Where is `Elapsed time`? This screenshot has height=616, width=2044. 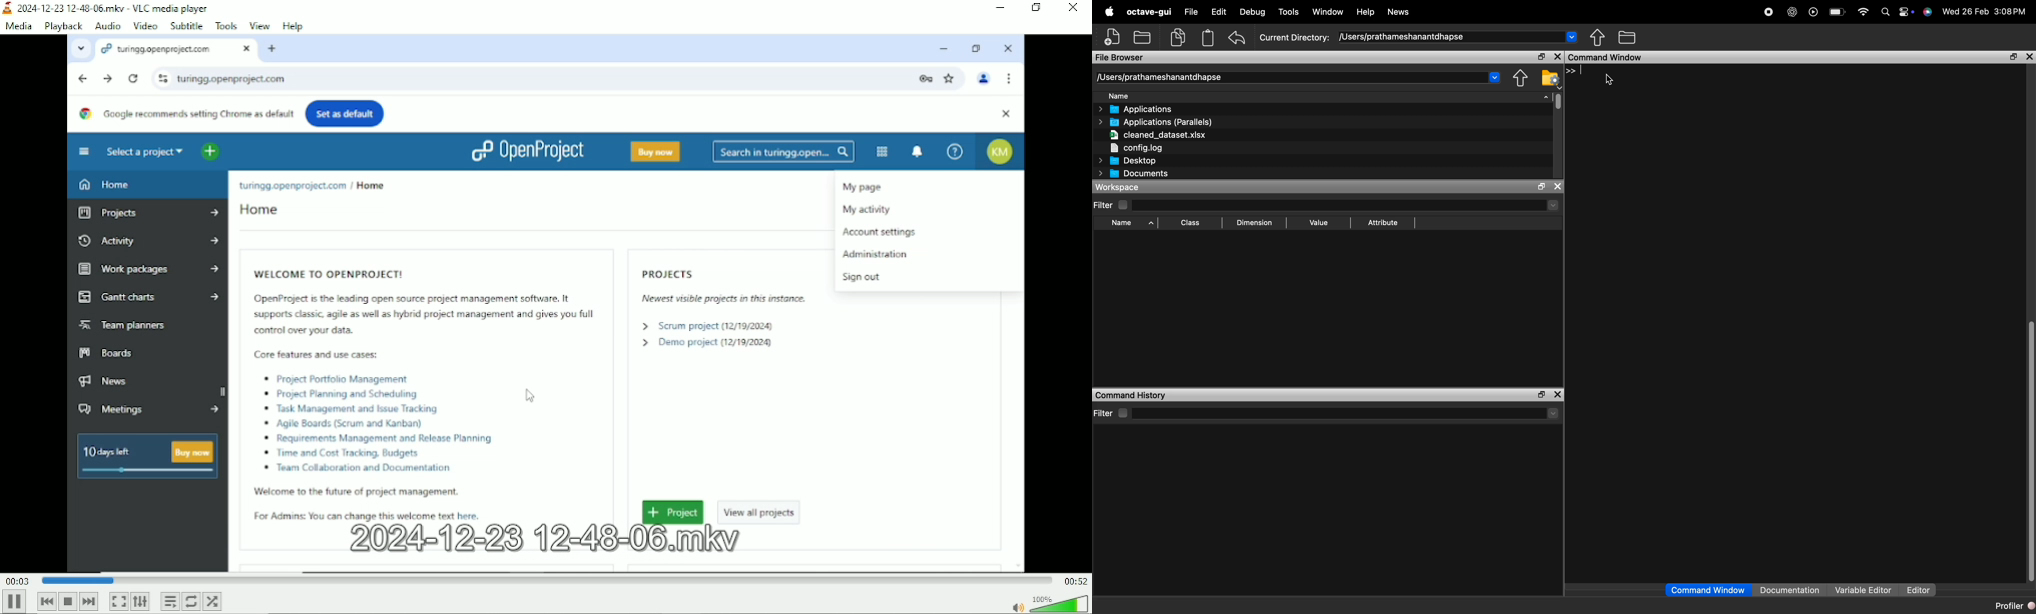 Elapsed time is located at coordinates (17, 580).